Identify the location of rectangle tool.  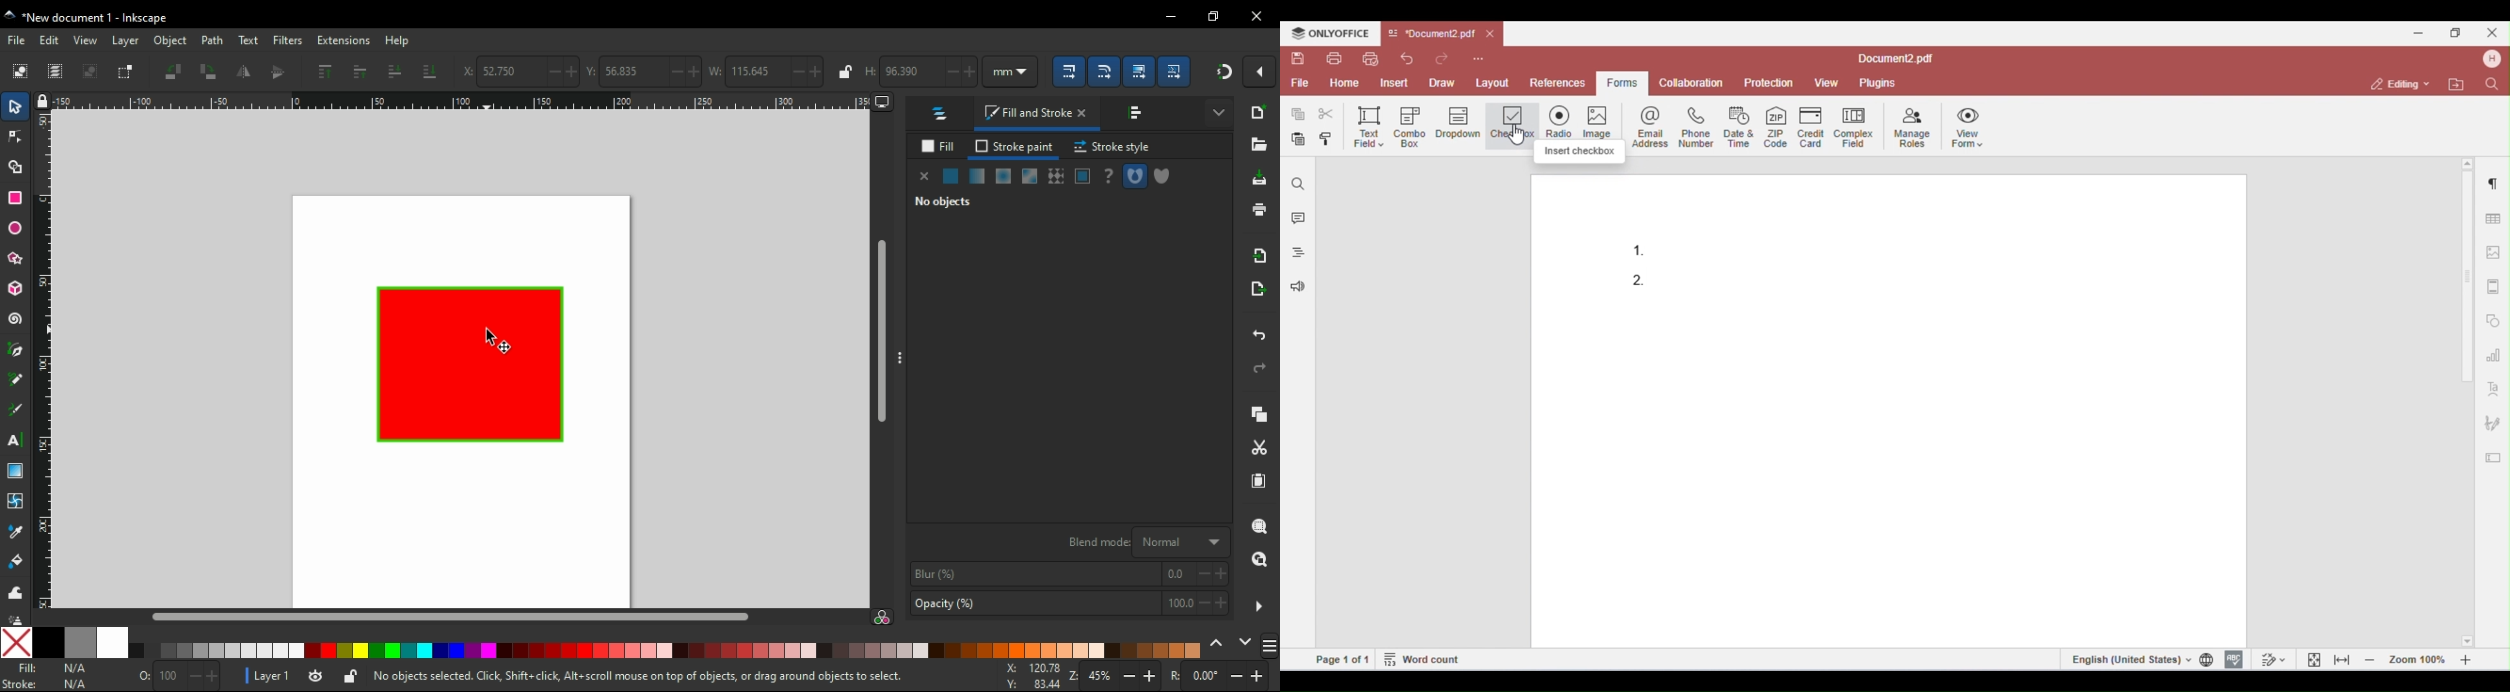
(15, 197).